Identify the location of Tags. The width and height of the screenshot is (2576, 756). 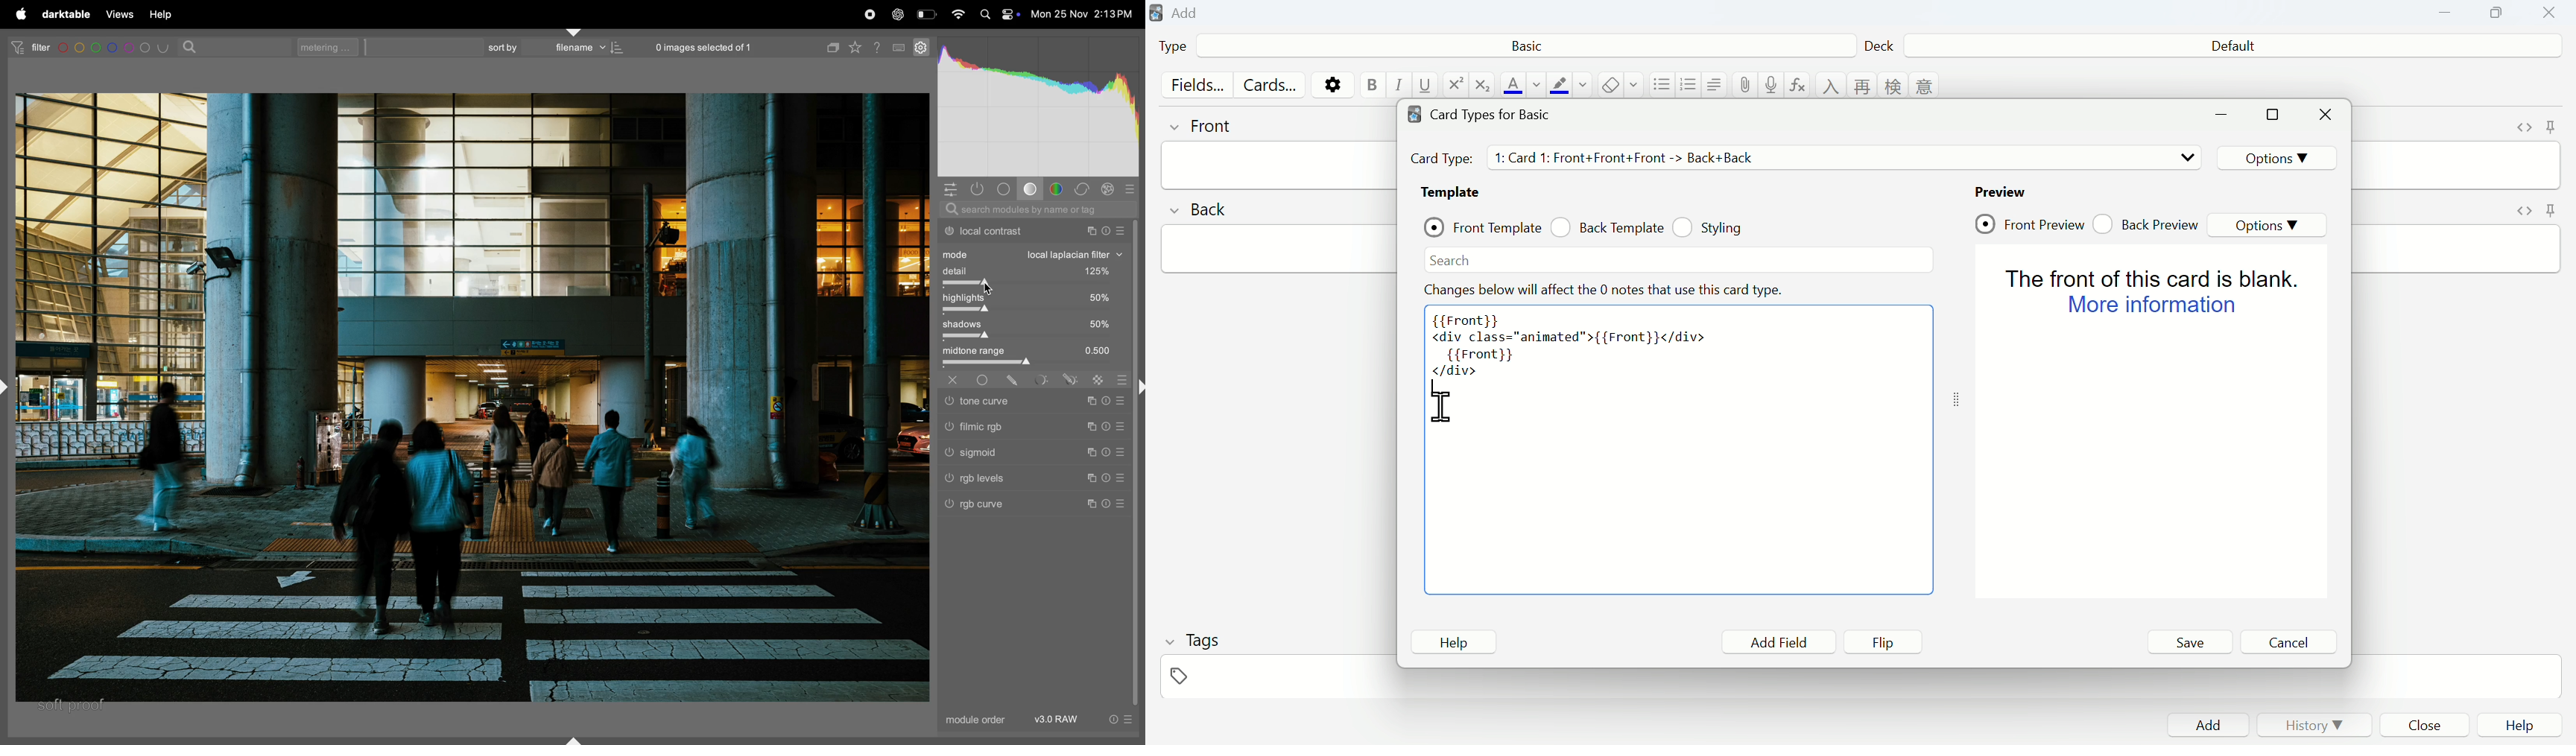
(1201, 639).